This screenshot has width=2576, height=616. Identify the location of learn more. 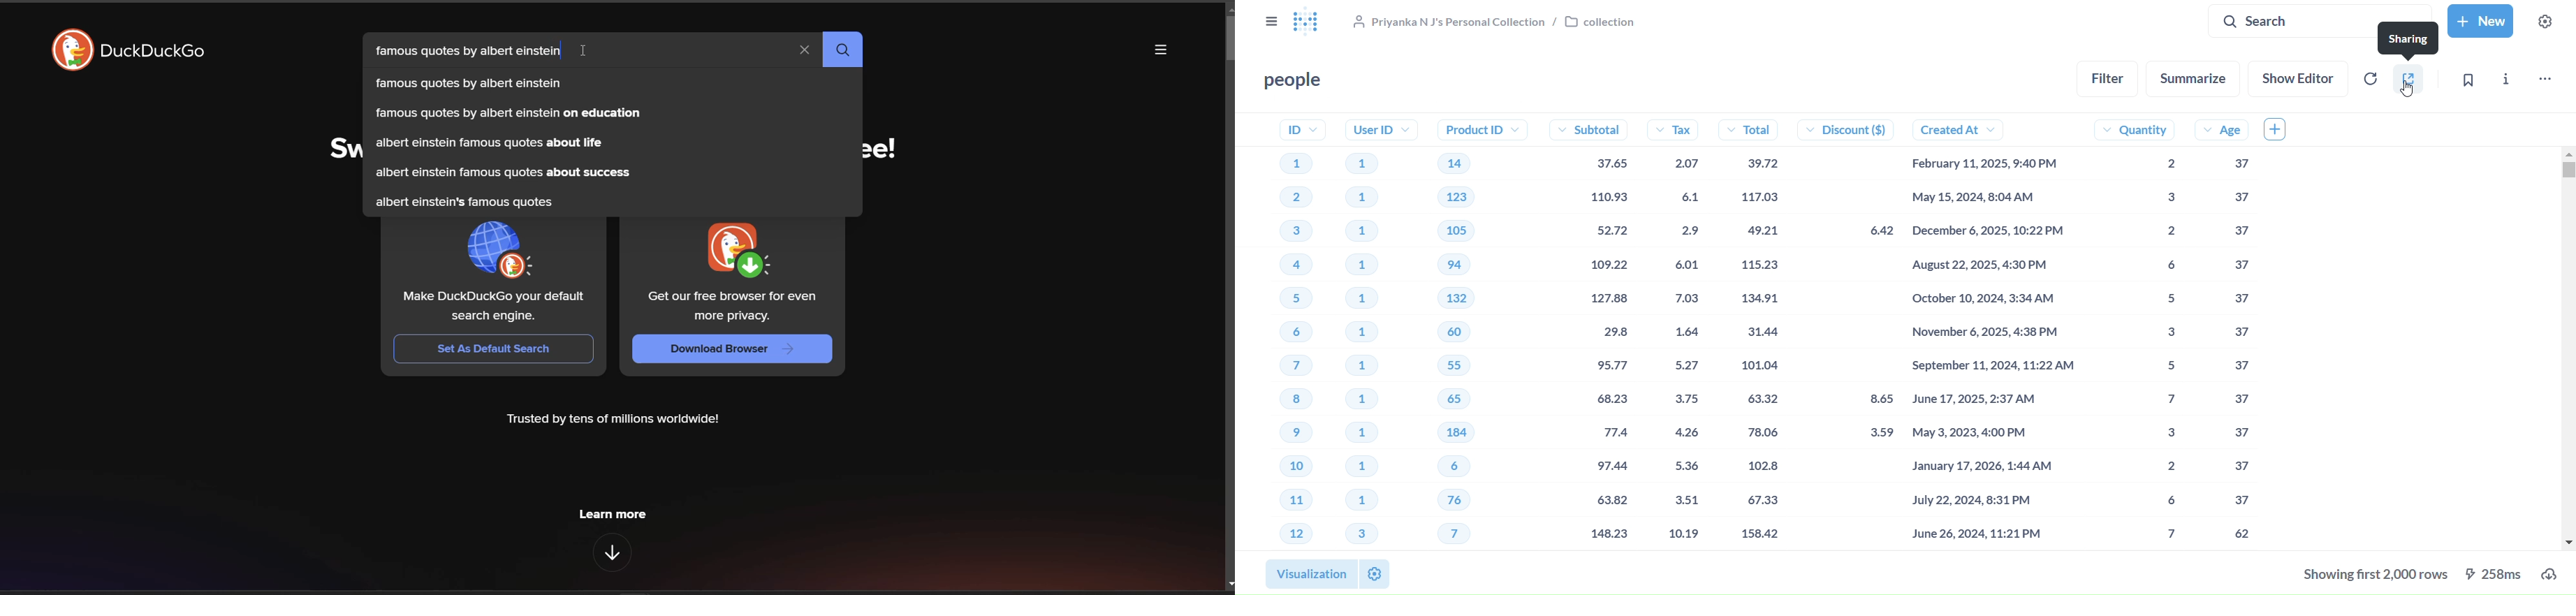
(614, 515).